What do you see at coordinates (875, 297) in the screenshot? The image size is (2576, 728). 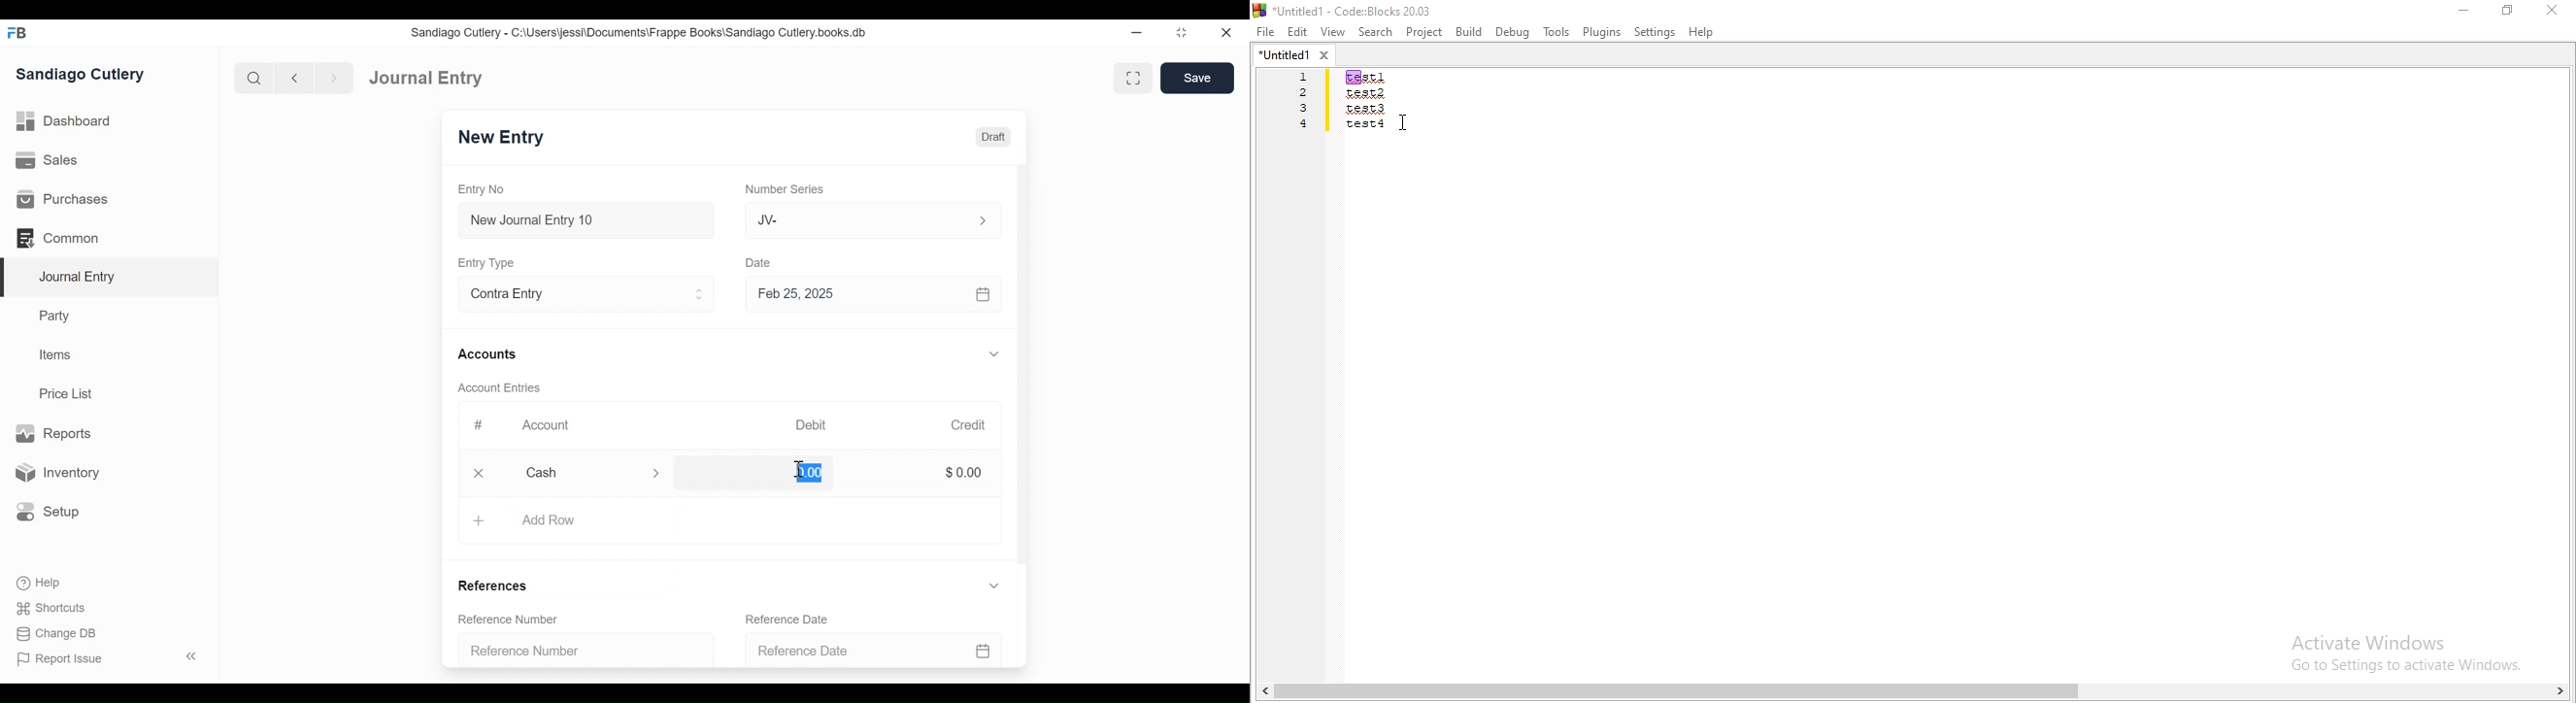 I see `Feb 25, 2025` at bounding box center [875, 297].